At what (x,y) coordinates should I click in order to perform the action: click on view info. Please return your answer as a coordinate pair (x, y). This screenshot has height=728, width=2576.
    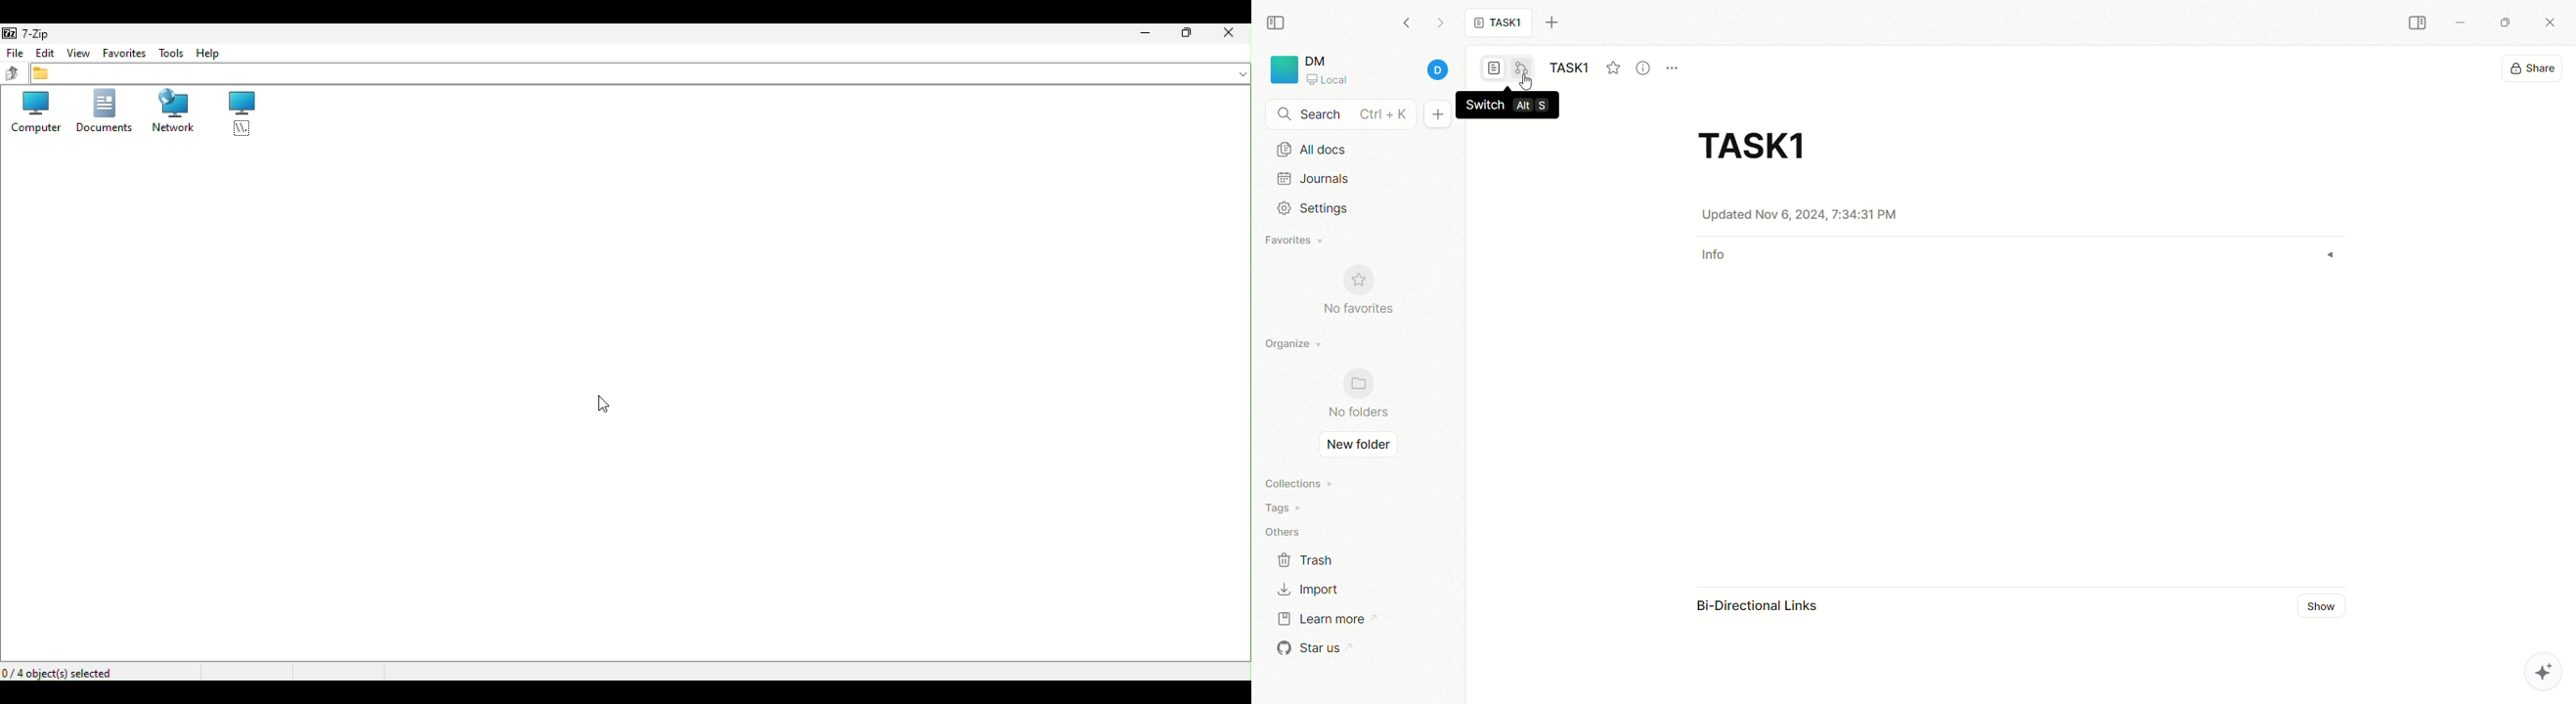
    Looking at the image, I should click on (1645, 68).